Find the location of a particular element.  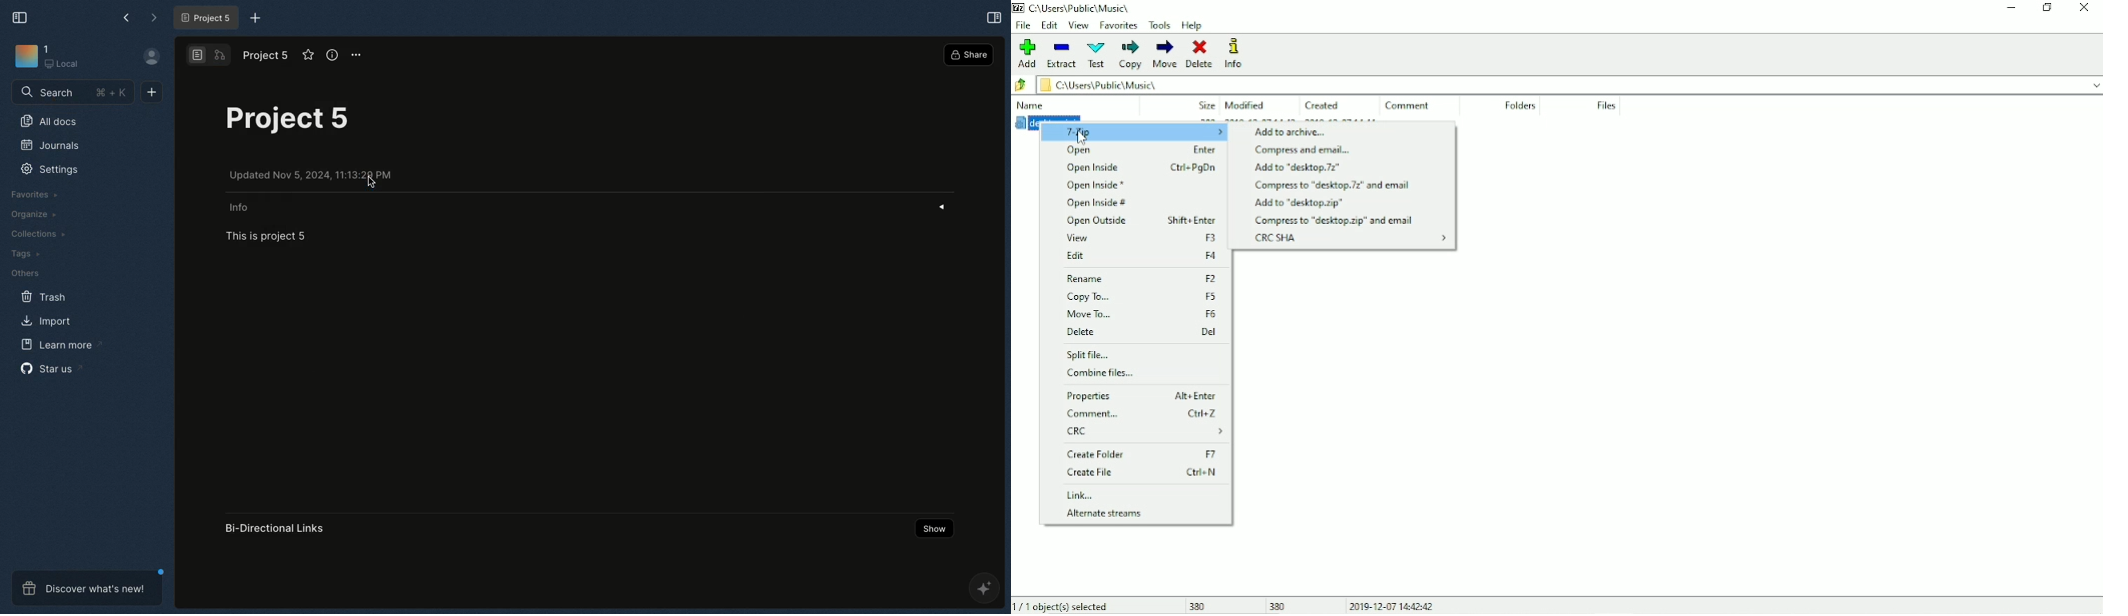

desktop.ini is located at coordinates (1197, 121).